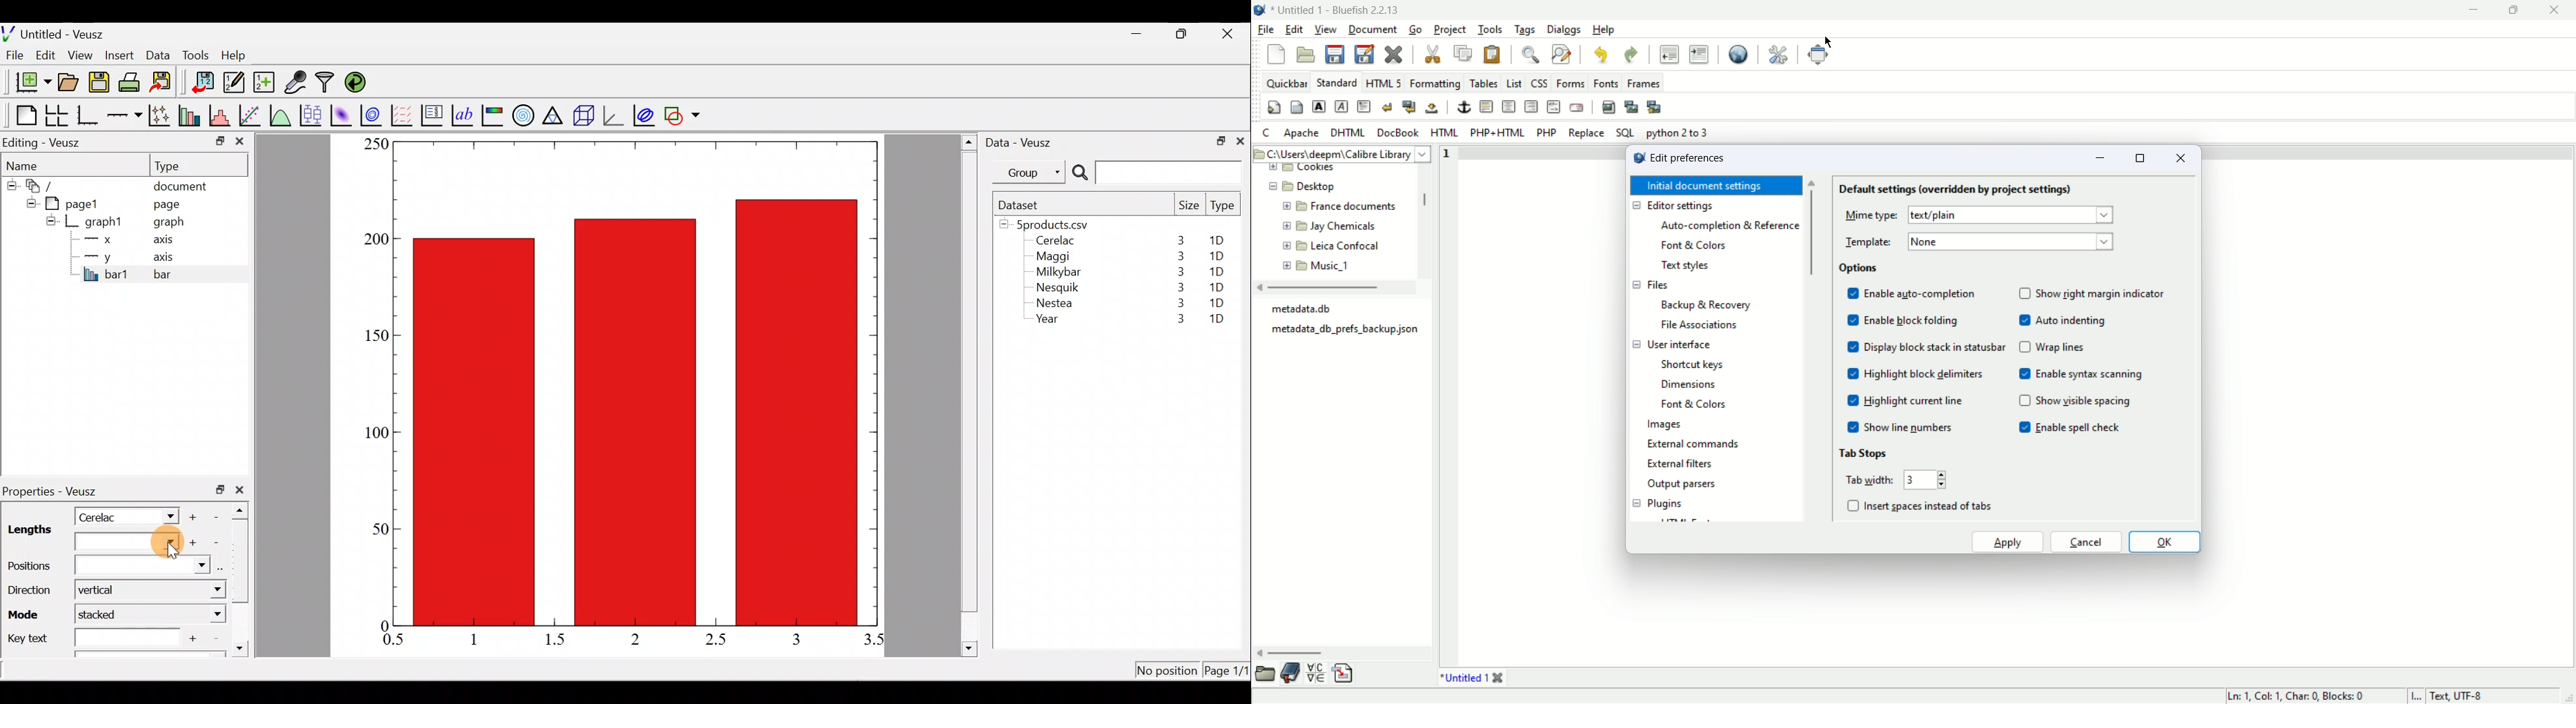 Image resolution: width=2576 pixels, height=728 pixels. Describe the element at coordinates (1336, 83) in the screenshot. I see `standard` at that location.